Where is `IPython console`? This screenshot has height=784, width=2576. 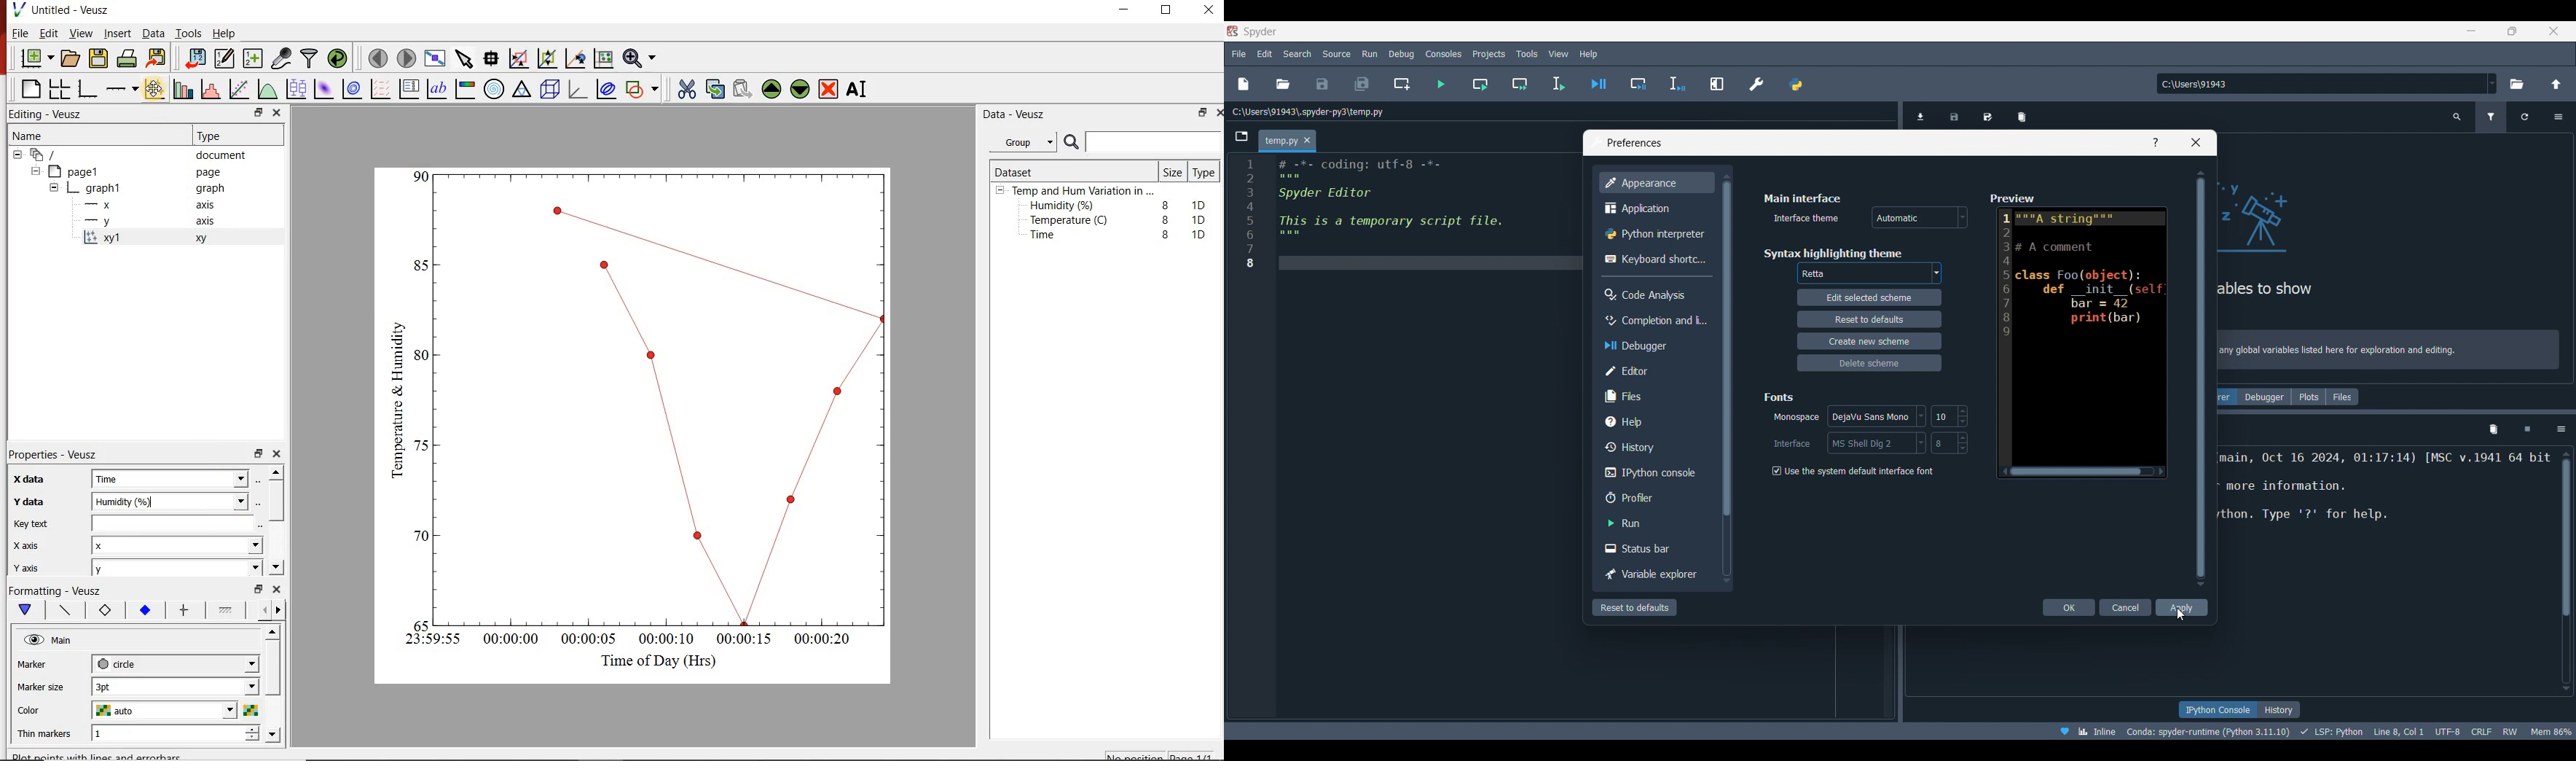
IPython console is located at coordinates (2217, 710).